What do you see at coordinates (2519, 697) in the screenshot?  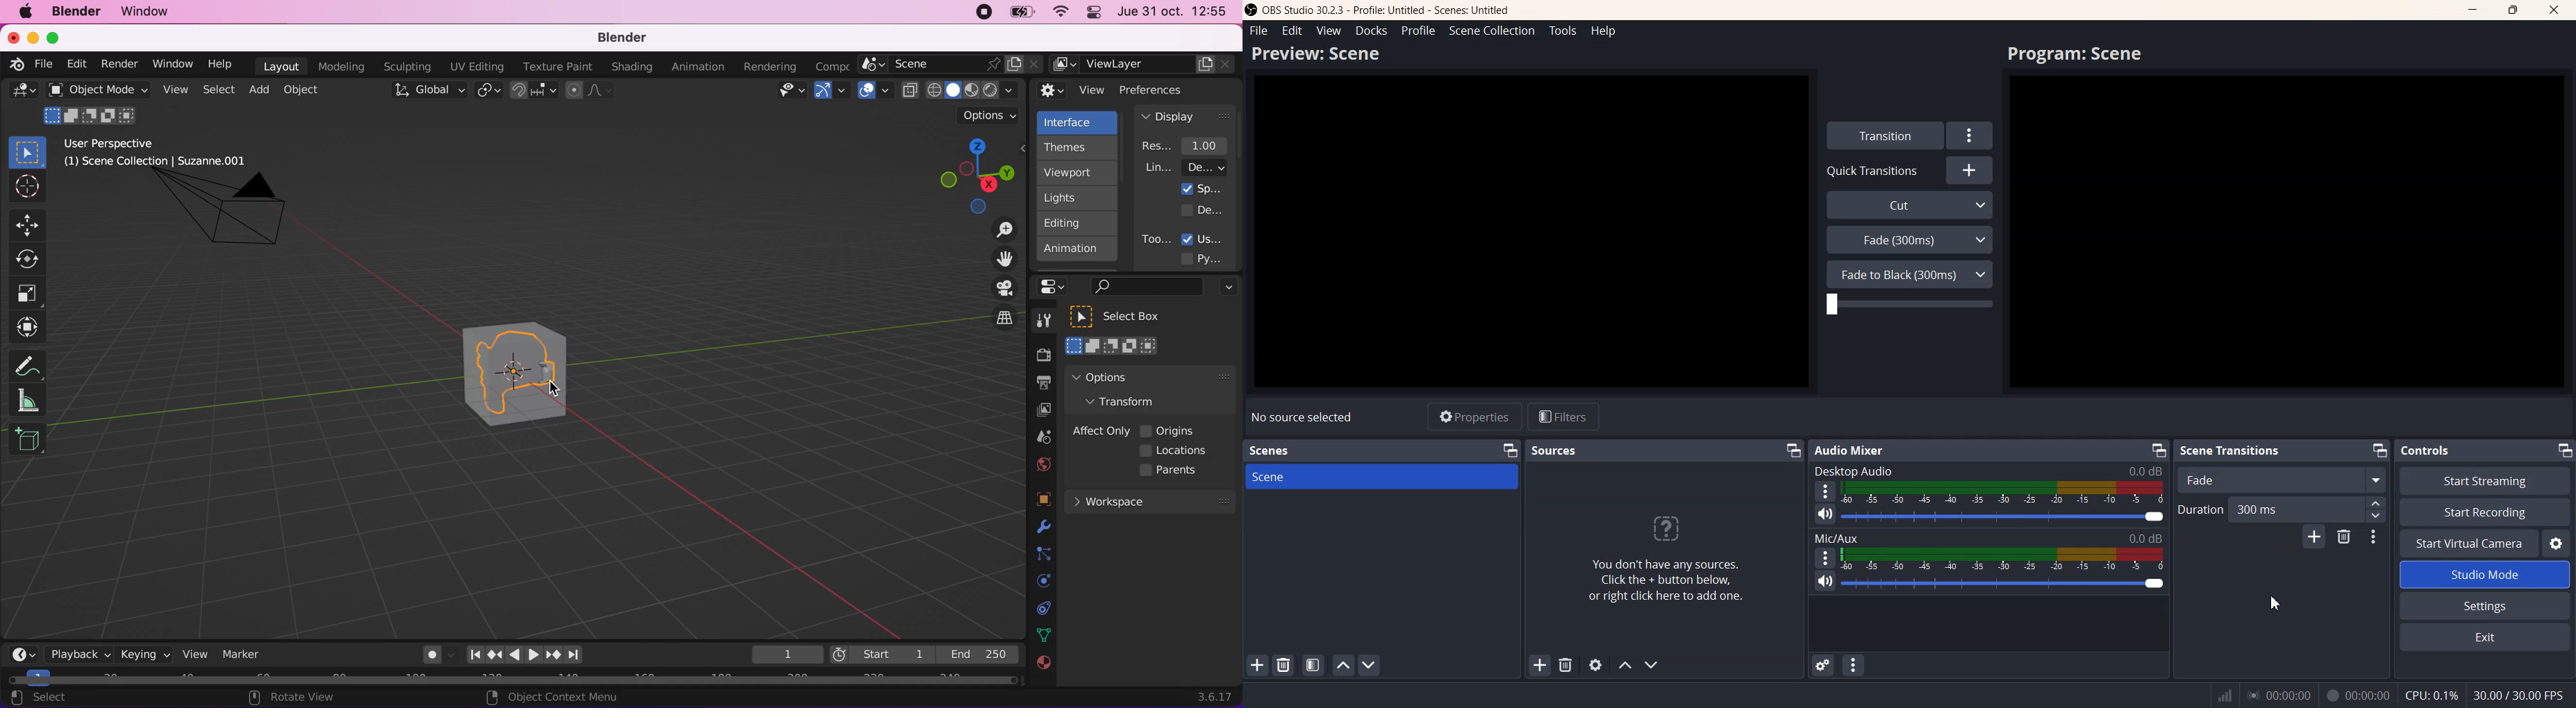 I see `30` at bounding box center [2519, 697].